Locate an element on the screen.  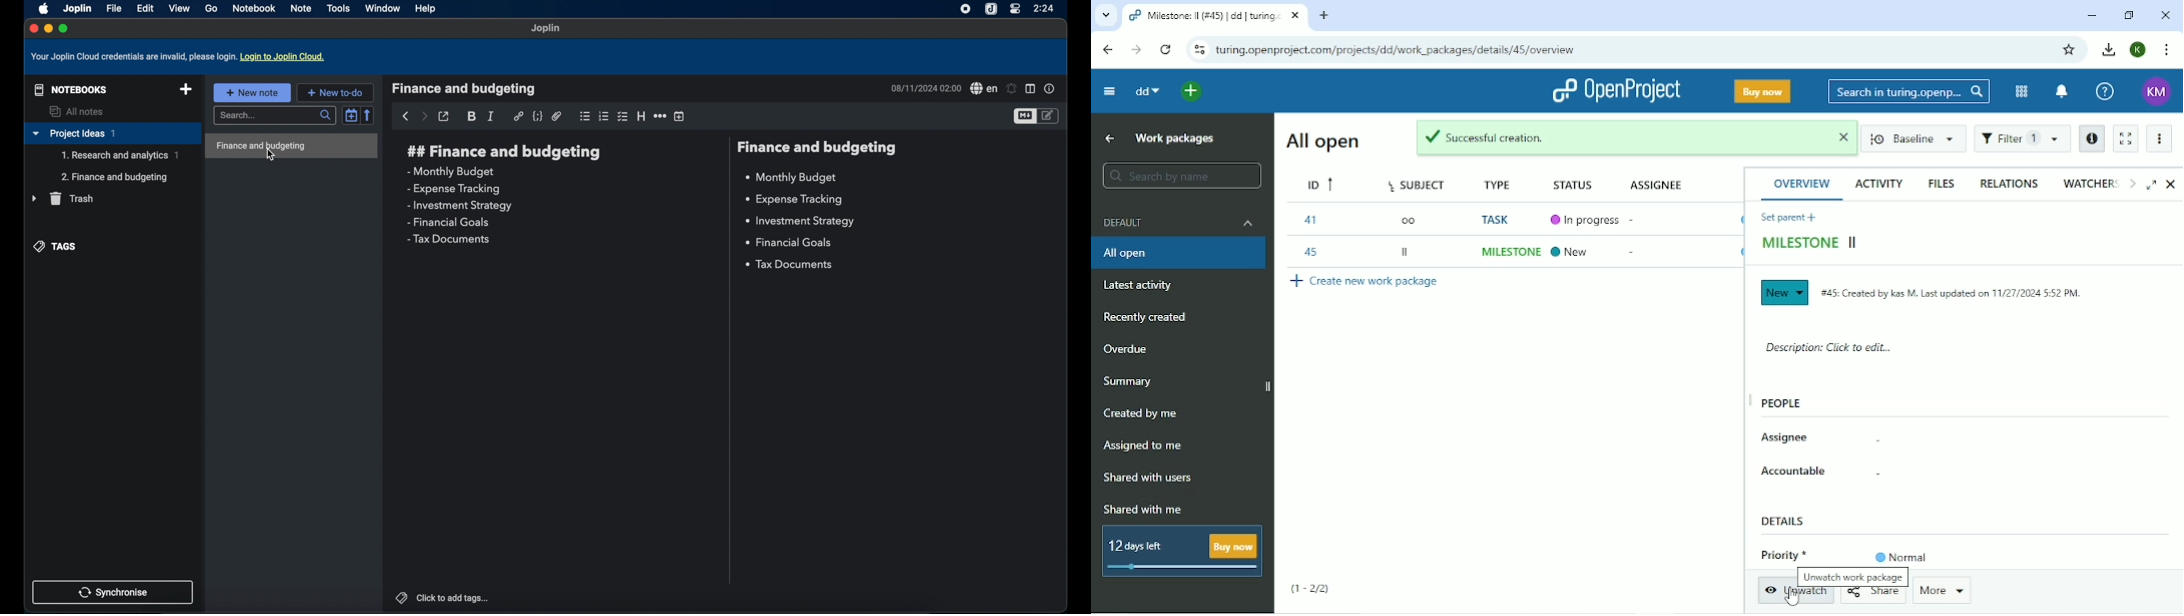
toggle external editing is located at coordinates (445, 117).